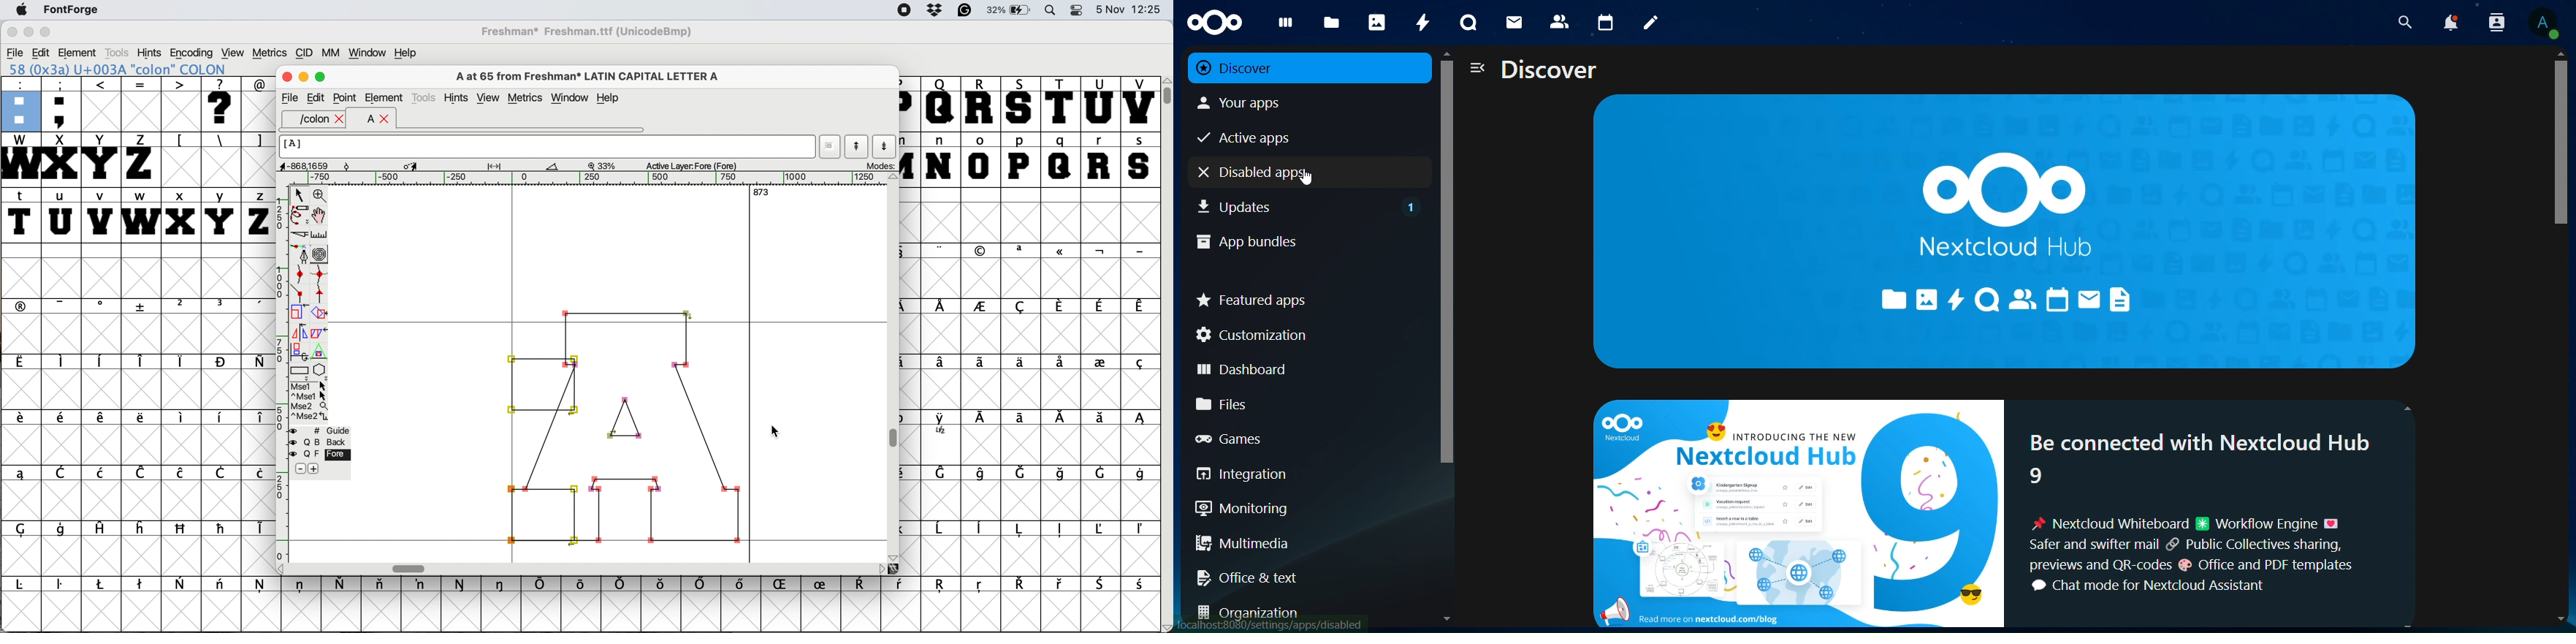  What do you see at coordinates (322, 252) in the screenshot?
I see `change whether spiro is active or not` at bounding box center [322, 252].